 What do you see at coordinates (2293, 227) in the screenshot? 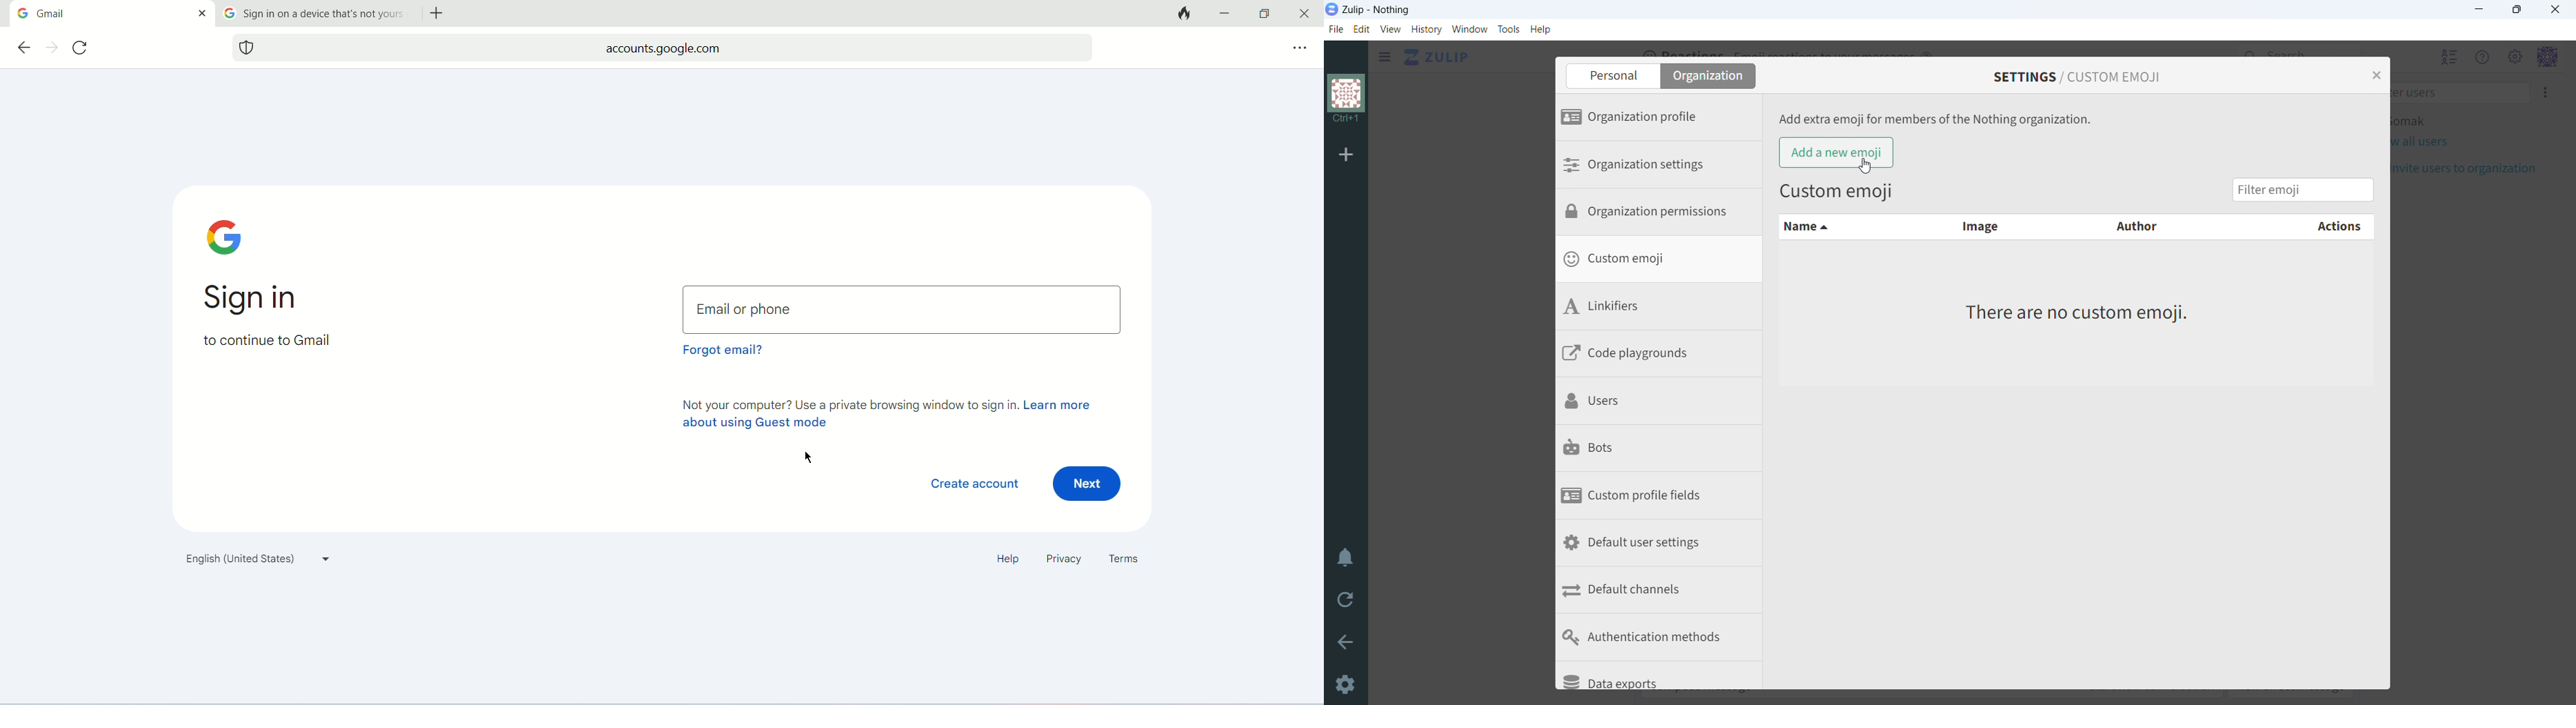
I see `actions` at bounding box center [2293, 227].